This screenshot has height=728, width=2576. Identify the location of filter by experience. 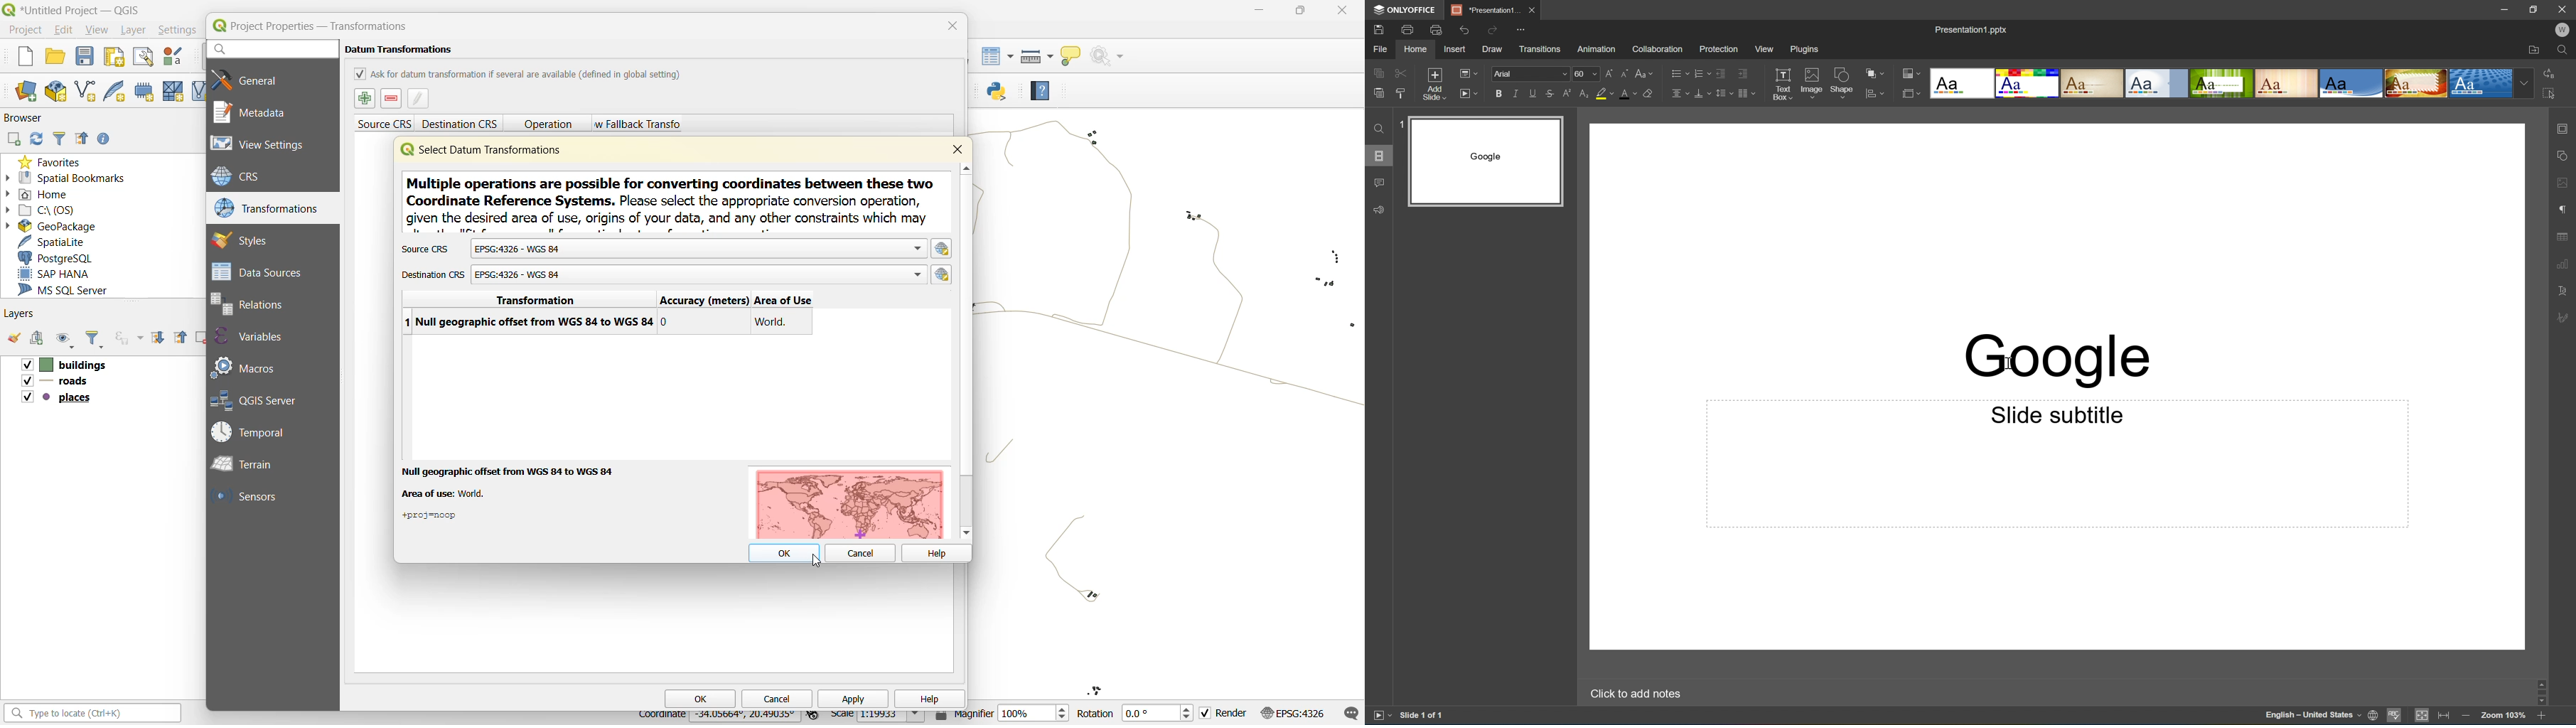
(127, 338).